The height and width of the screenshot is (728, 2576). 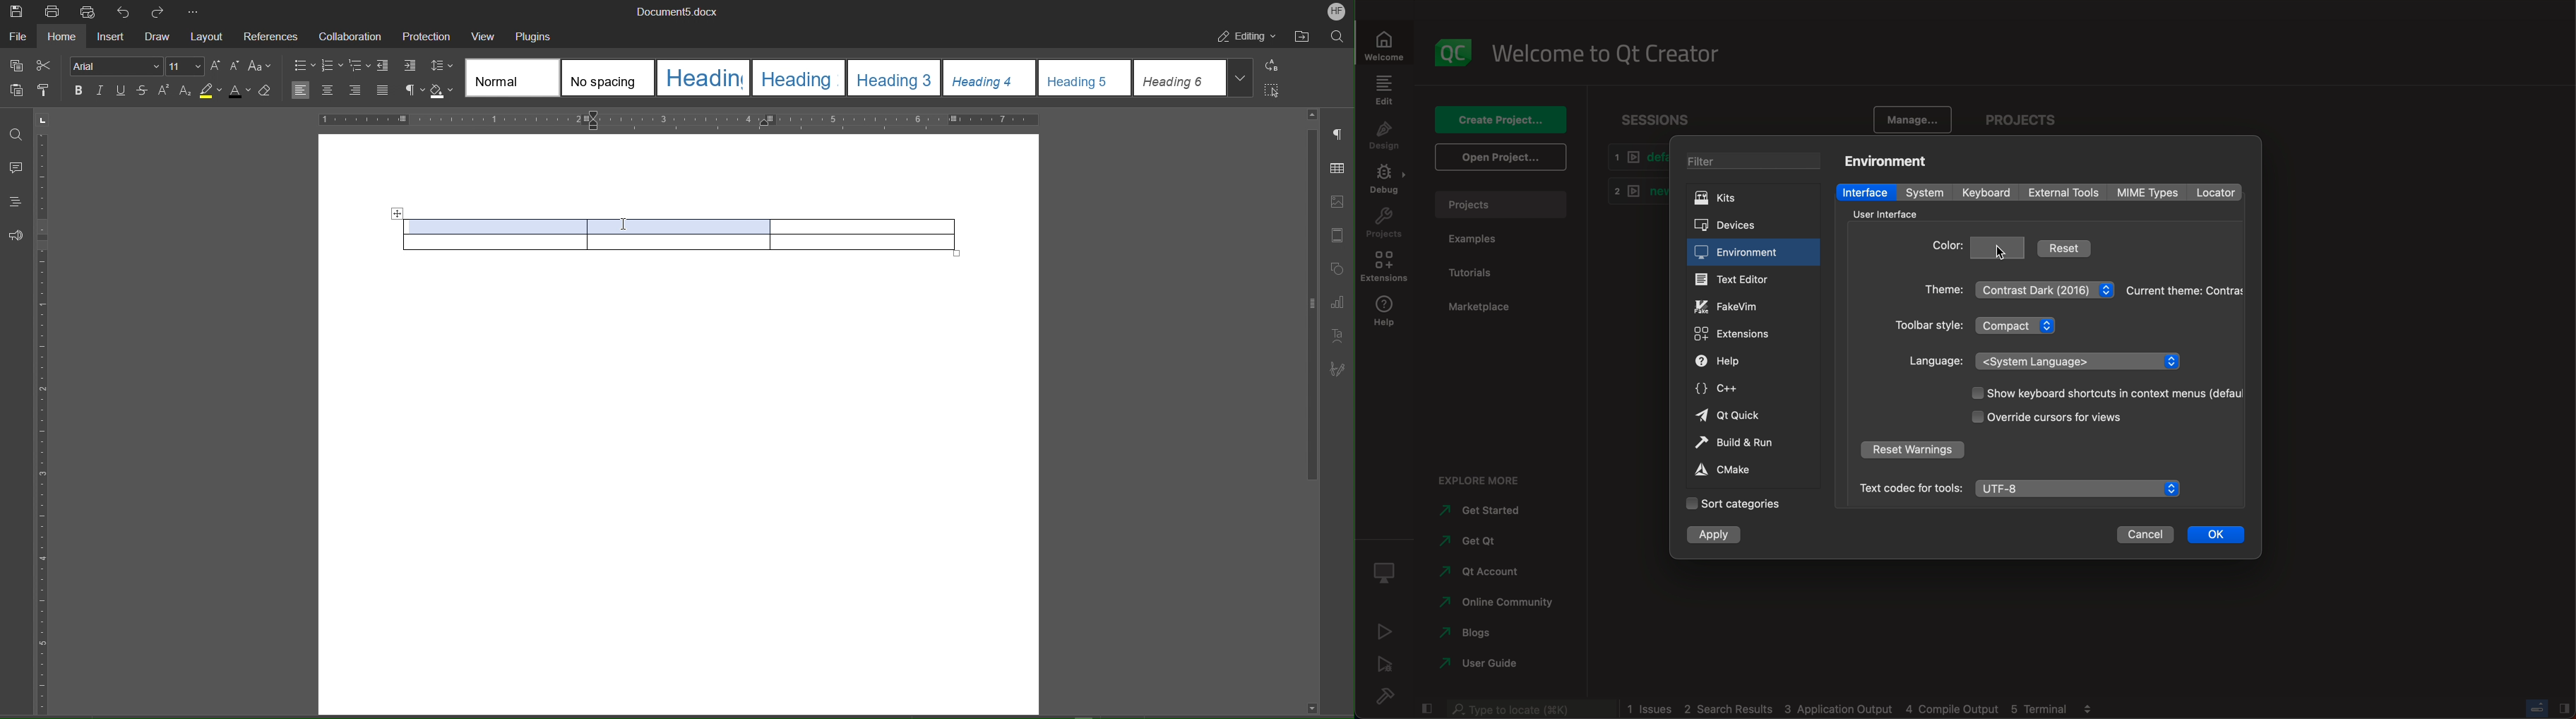 What do you see at coordinates (16, 236) in the screenshot?
I see `Feedback and Support` at bounding box center [16, 236].